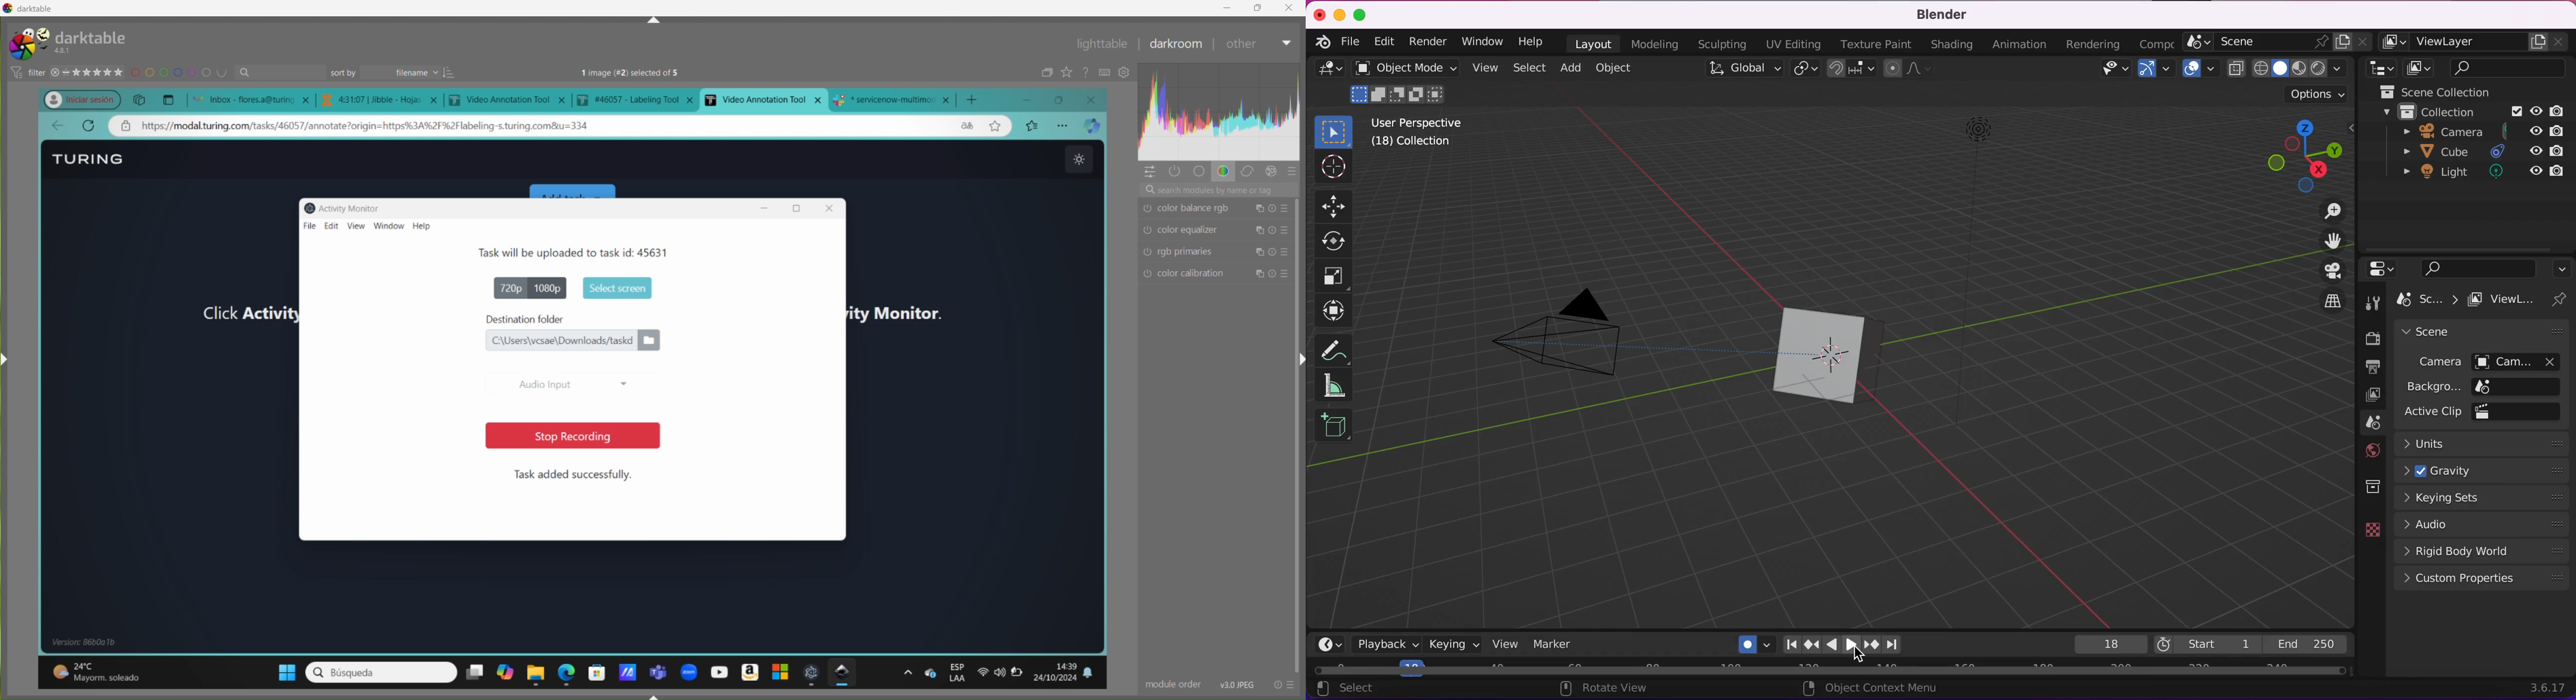 Image resolution: width=2576 pixels, height=700 pixels. I want to click on transform, so click(1332, 310).